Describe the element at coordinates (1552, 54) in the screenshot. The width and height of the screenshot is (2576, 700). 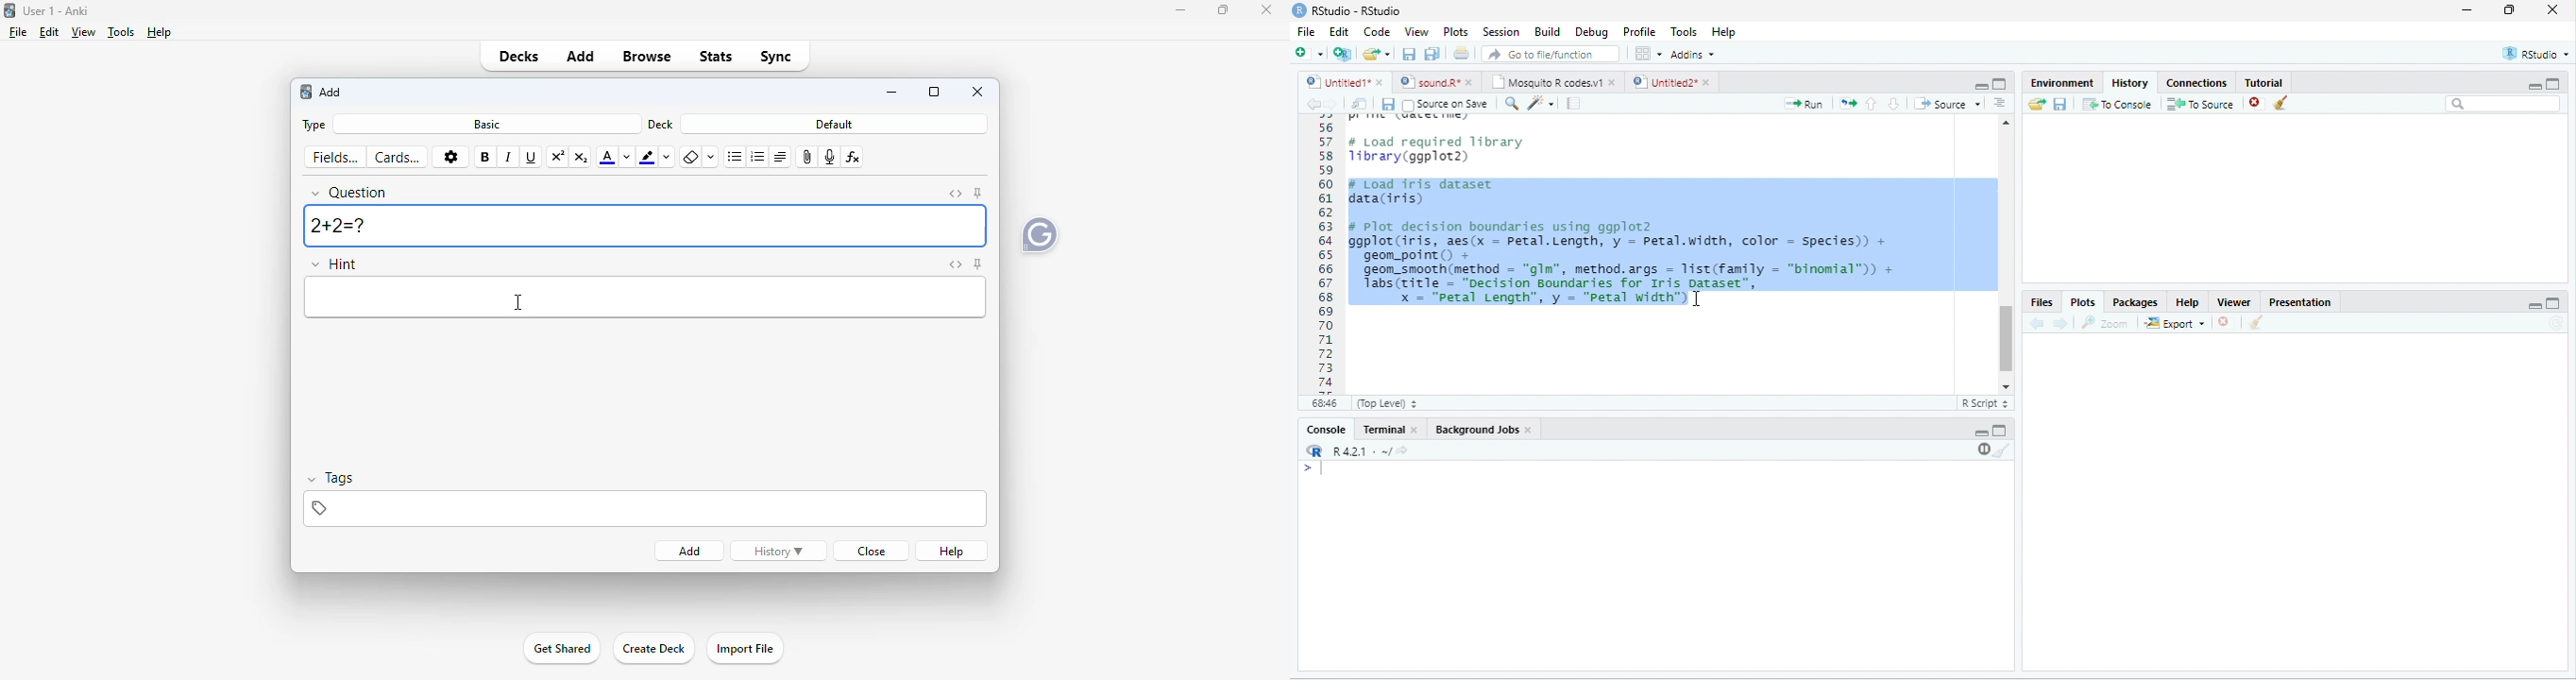
I see `search file` at that location.